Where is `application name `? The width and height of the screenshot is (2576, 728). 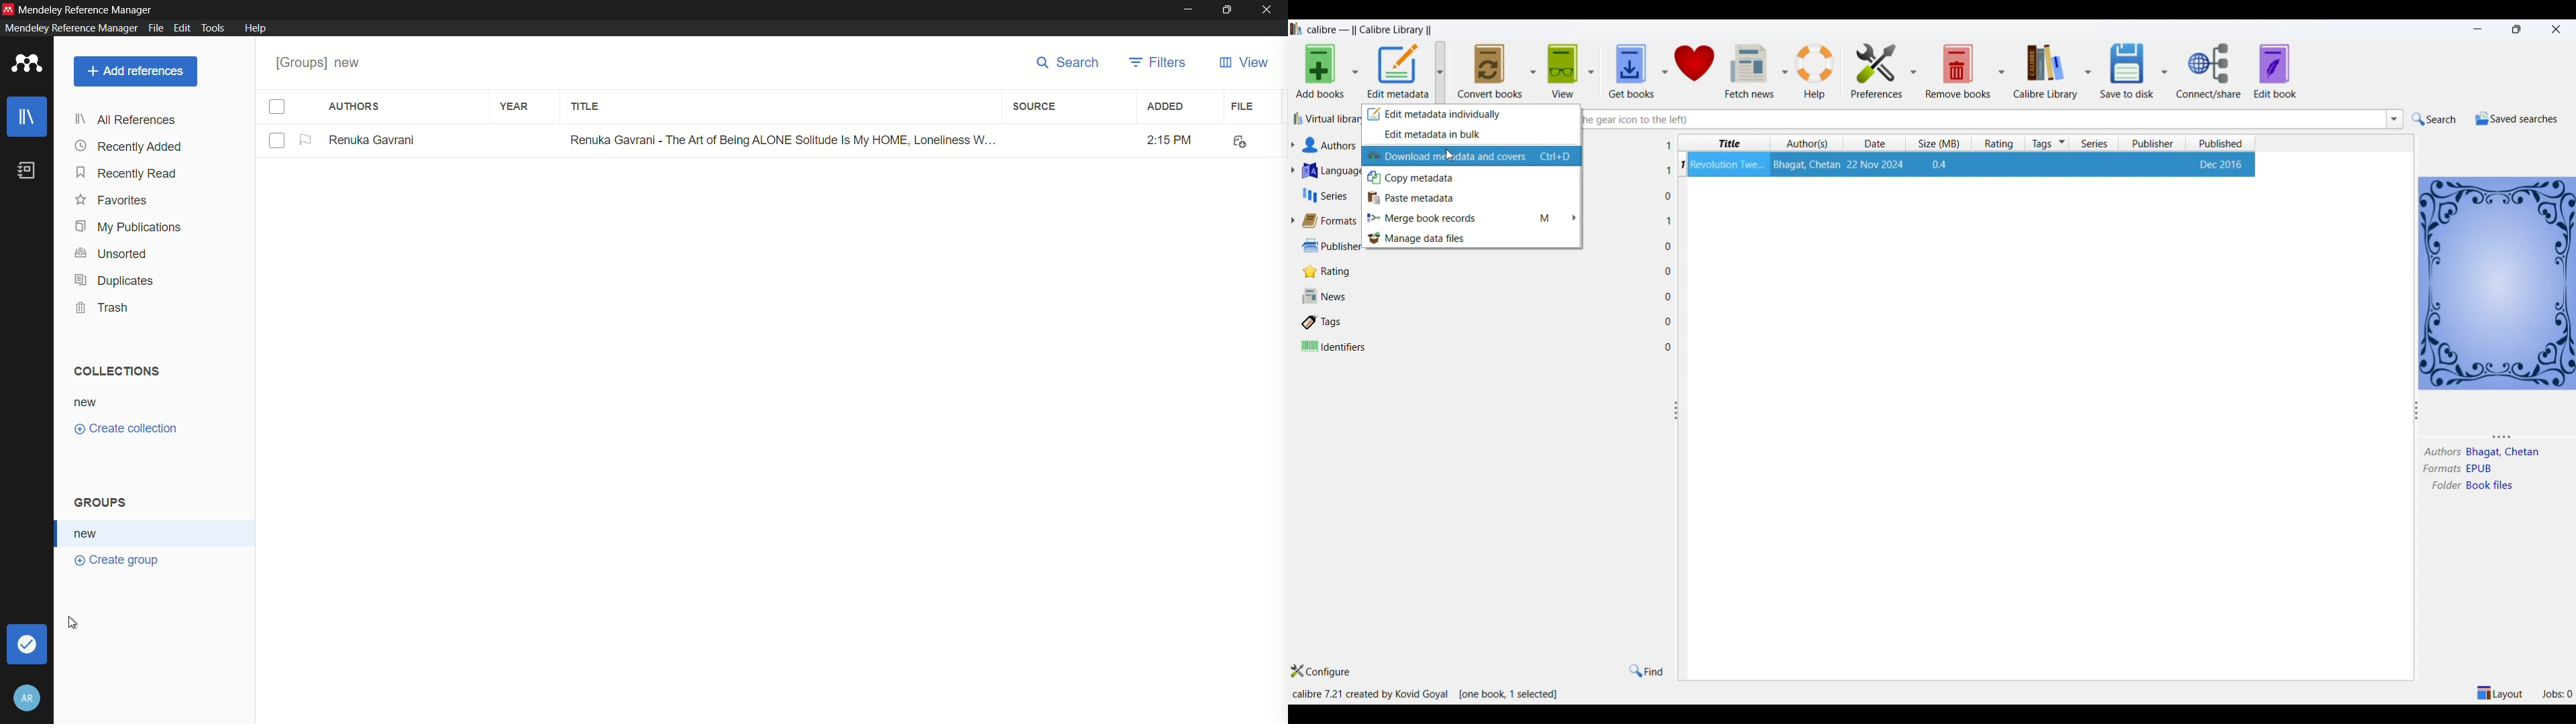
application name  is located at coordinates (1372, 28).